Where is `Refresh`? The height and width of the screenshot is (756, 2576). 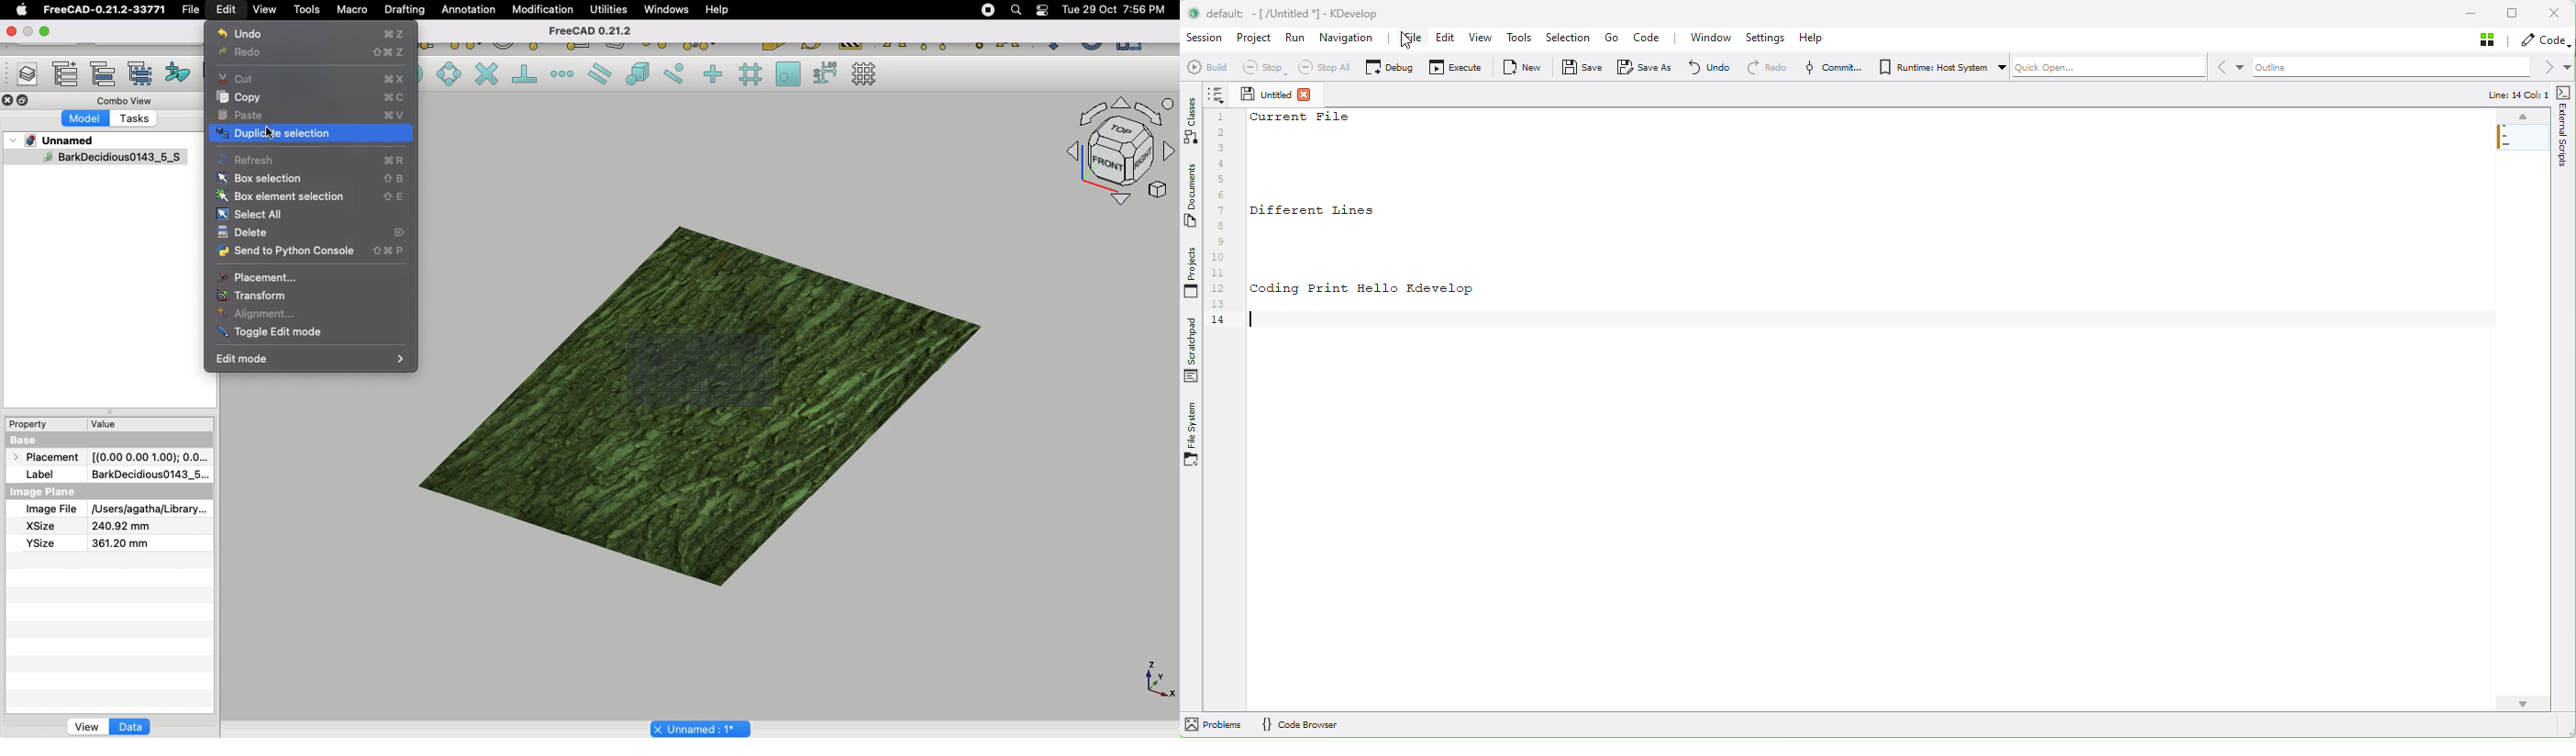 Refresh is located at coordinates (311, 159).